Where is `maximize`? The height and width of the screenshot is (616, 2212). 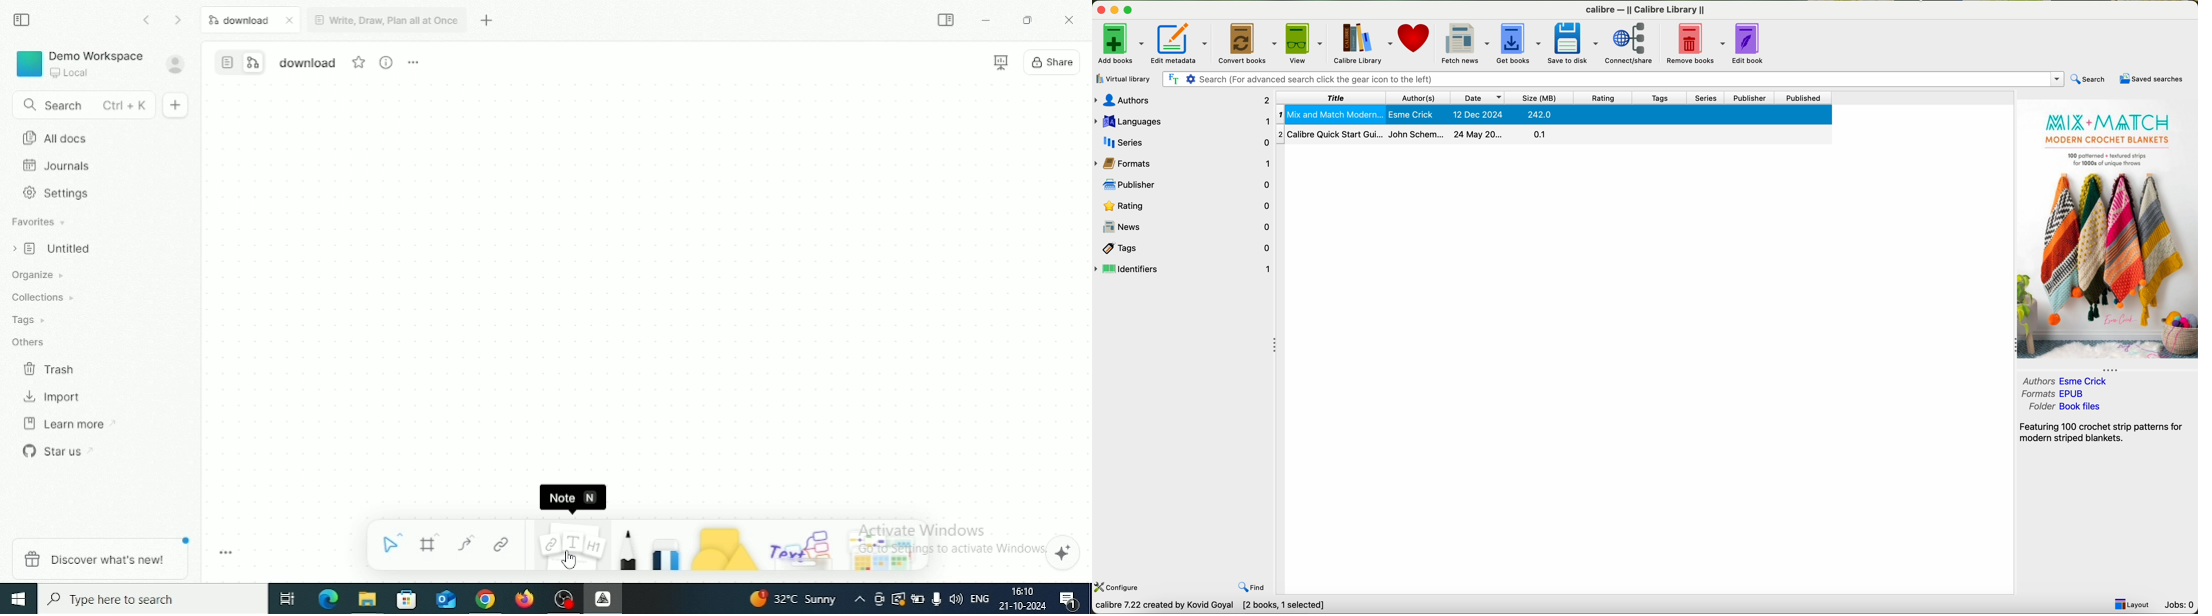
maximize is located at coordinates (1131, 10).